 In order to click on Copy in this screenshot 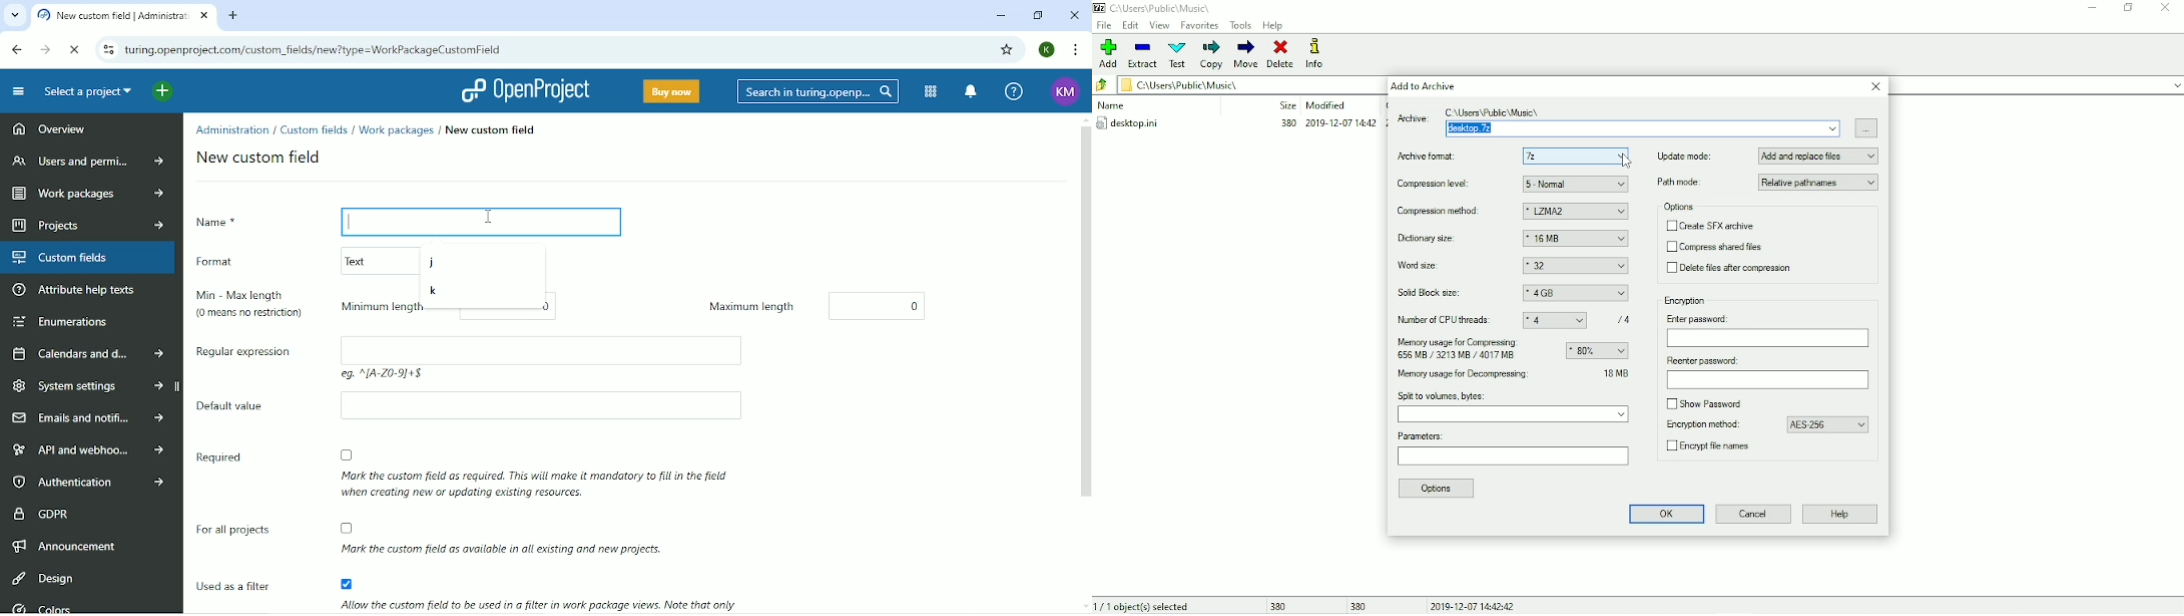, I will do `click(1212, 54)`.